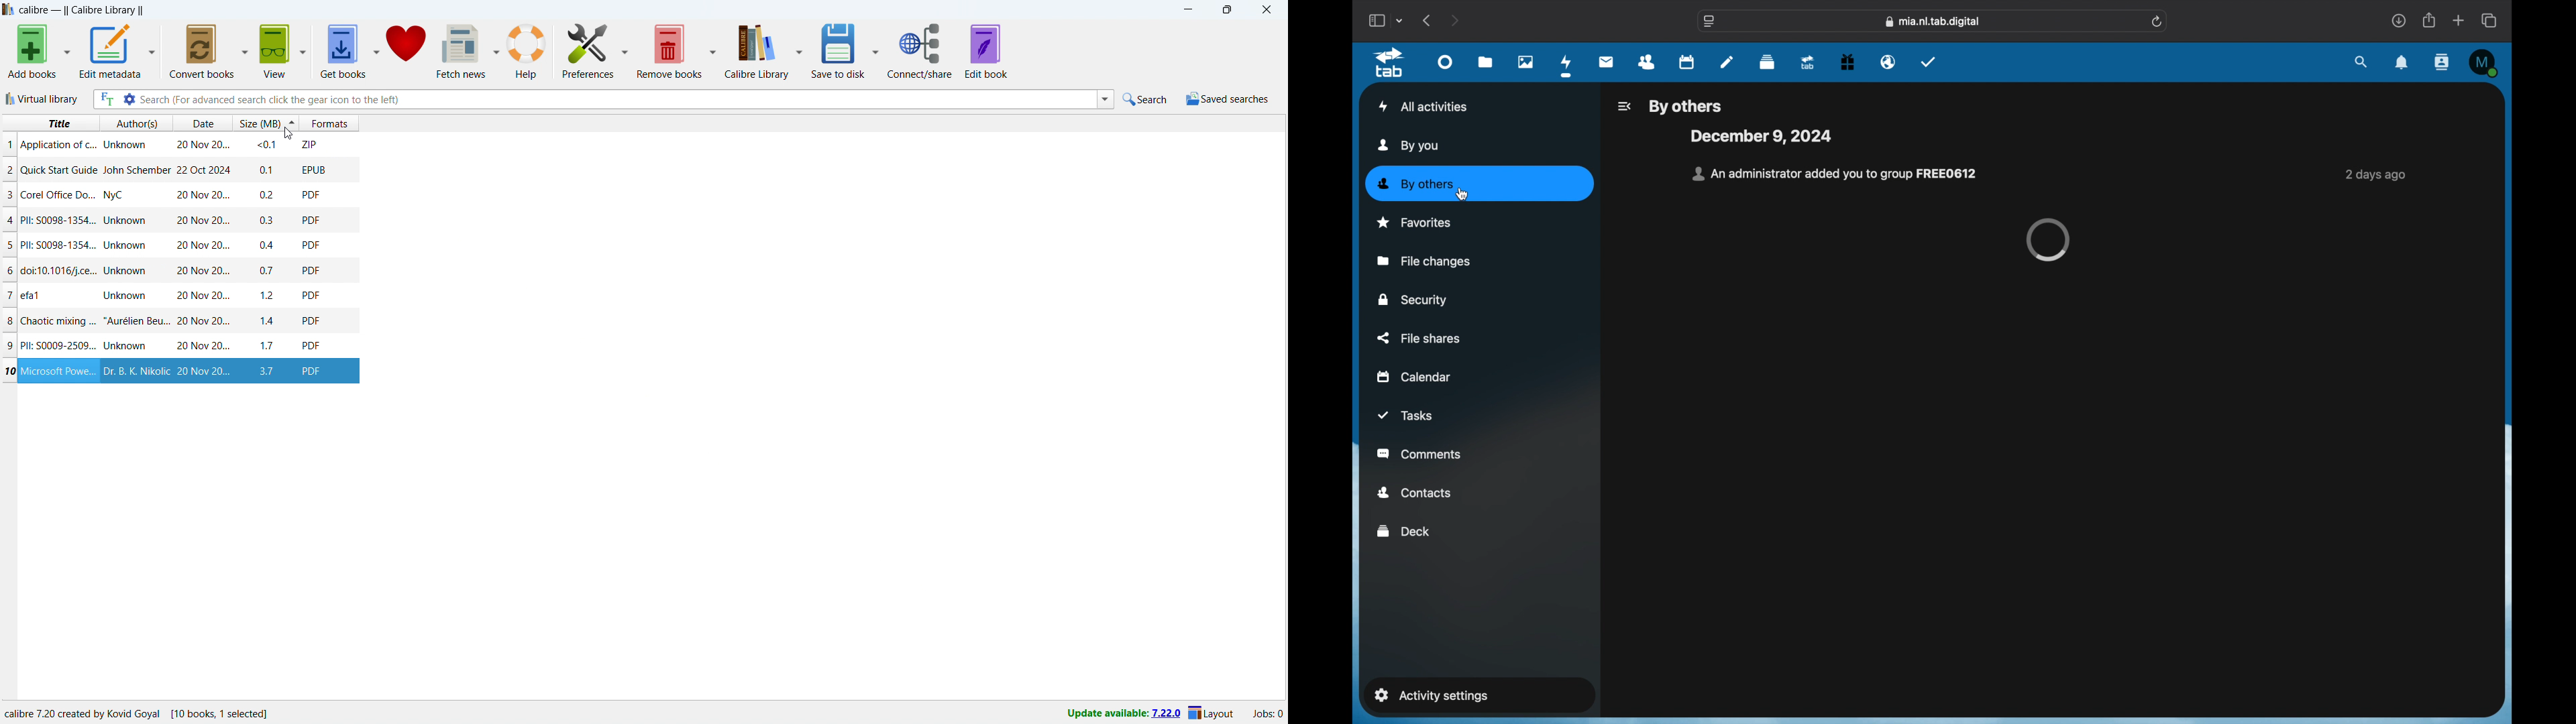 The width and height of the screenshot is (2576, 728). What do you see at coordinates (377, 50) in the screenshot?
I see `get books options` at bounding box center [377, 50].